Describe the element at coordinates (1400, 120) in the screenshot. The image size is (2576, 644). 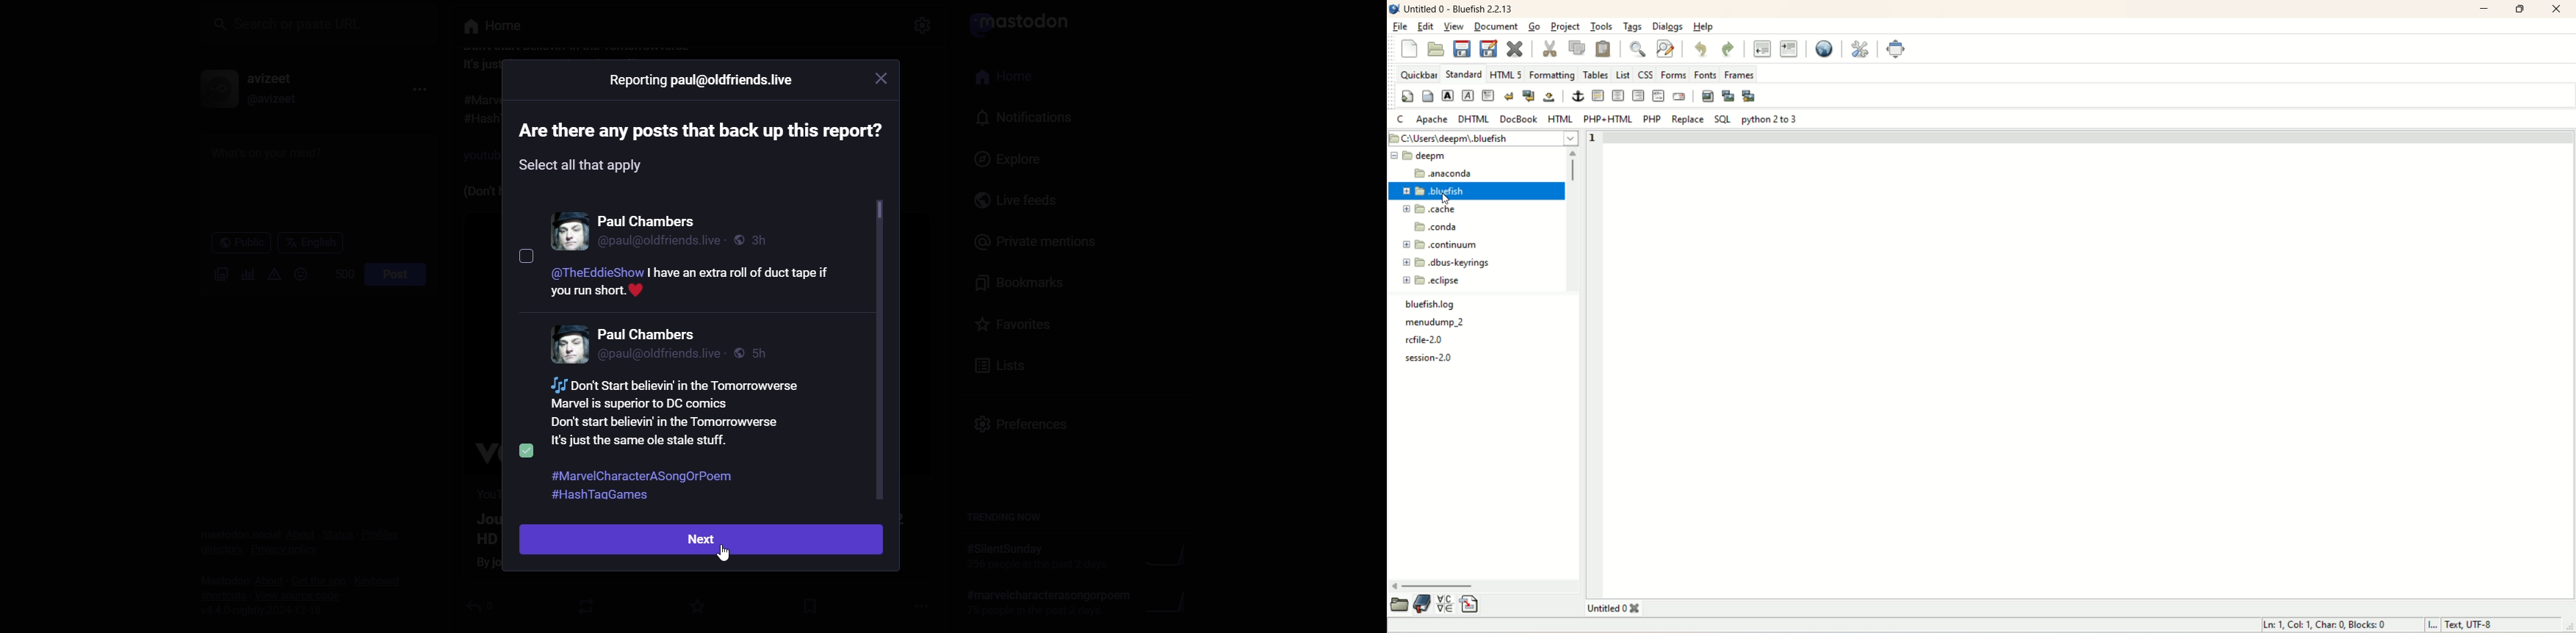
I see `C` at that location.